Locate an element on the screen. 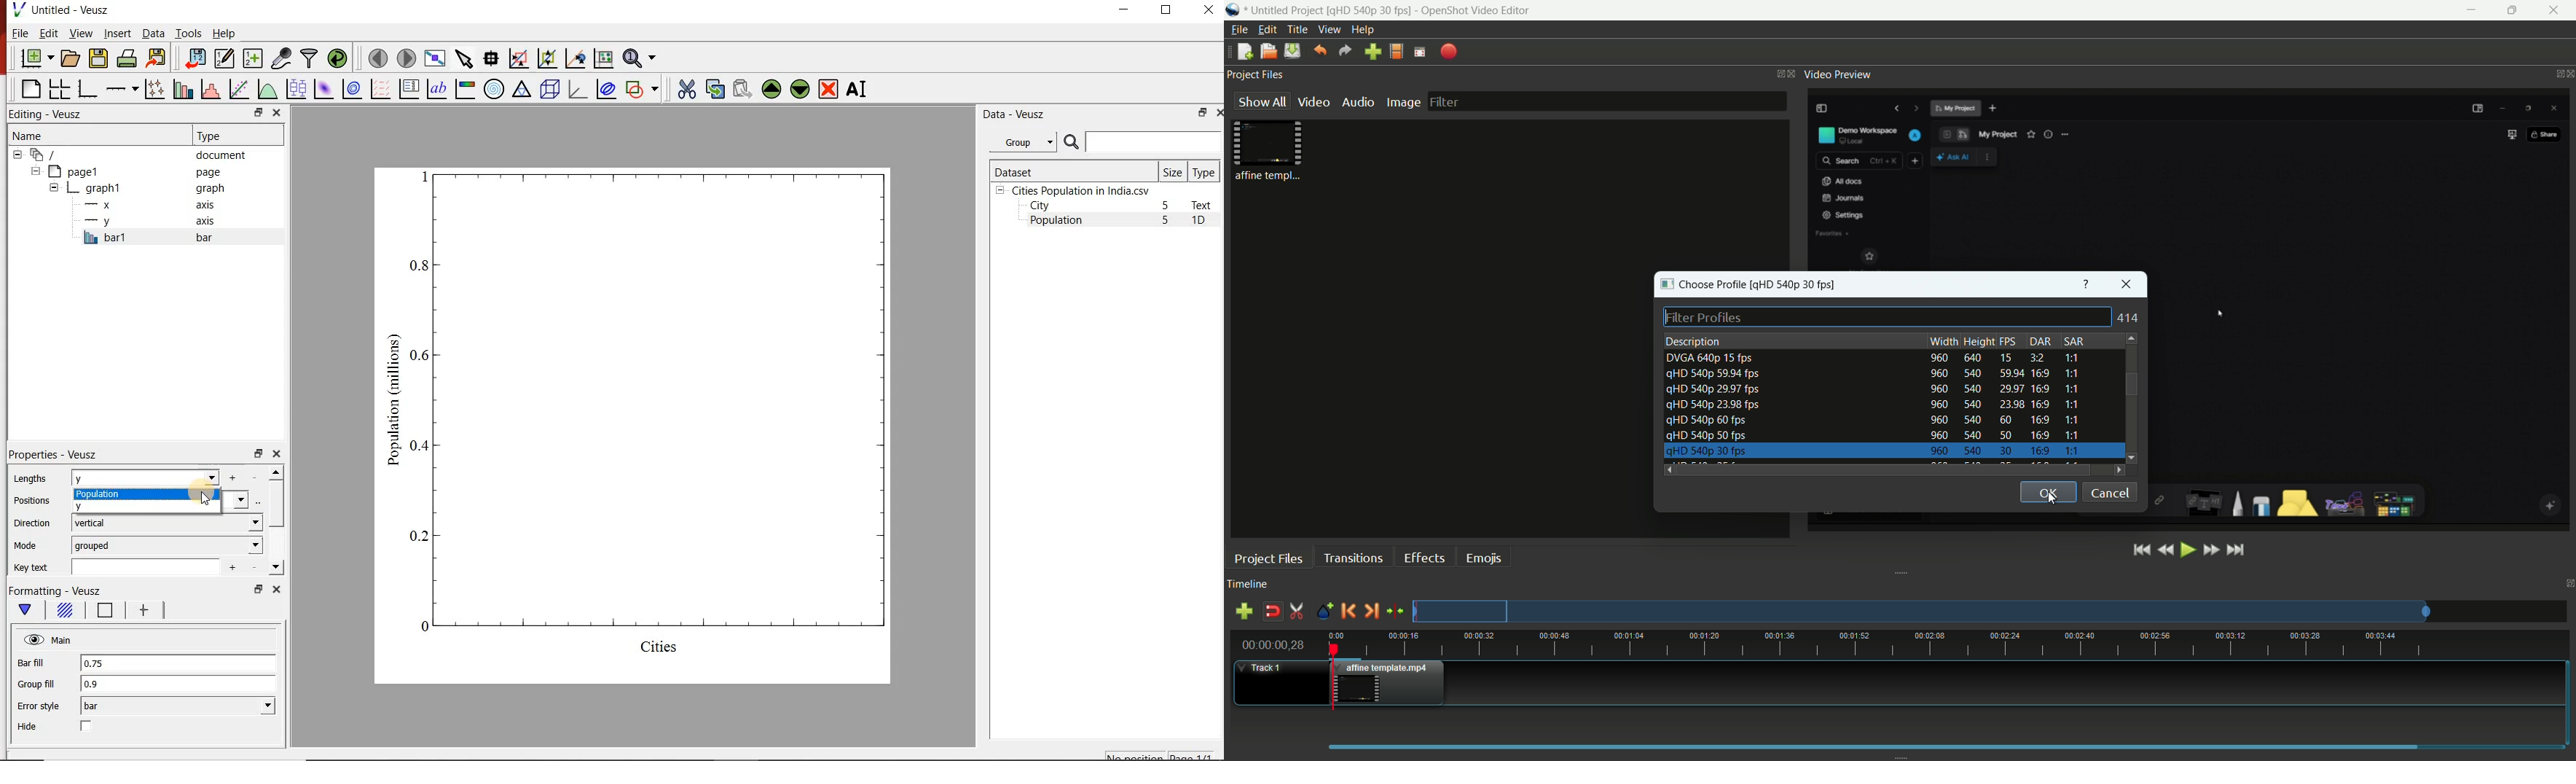 This screenshot has width=2576, height=784. time is located at coordinates (1952, 644).